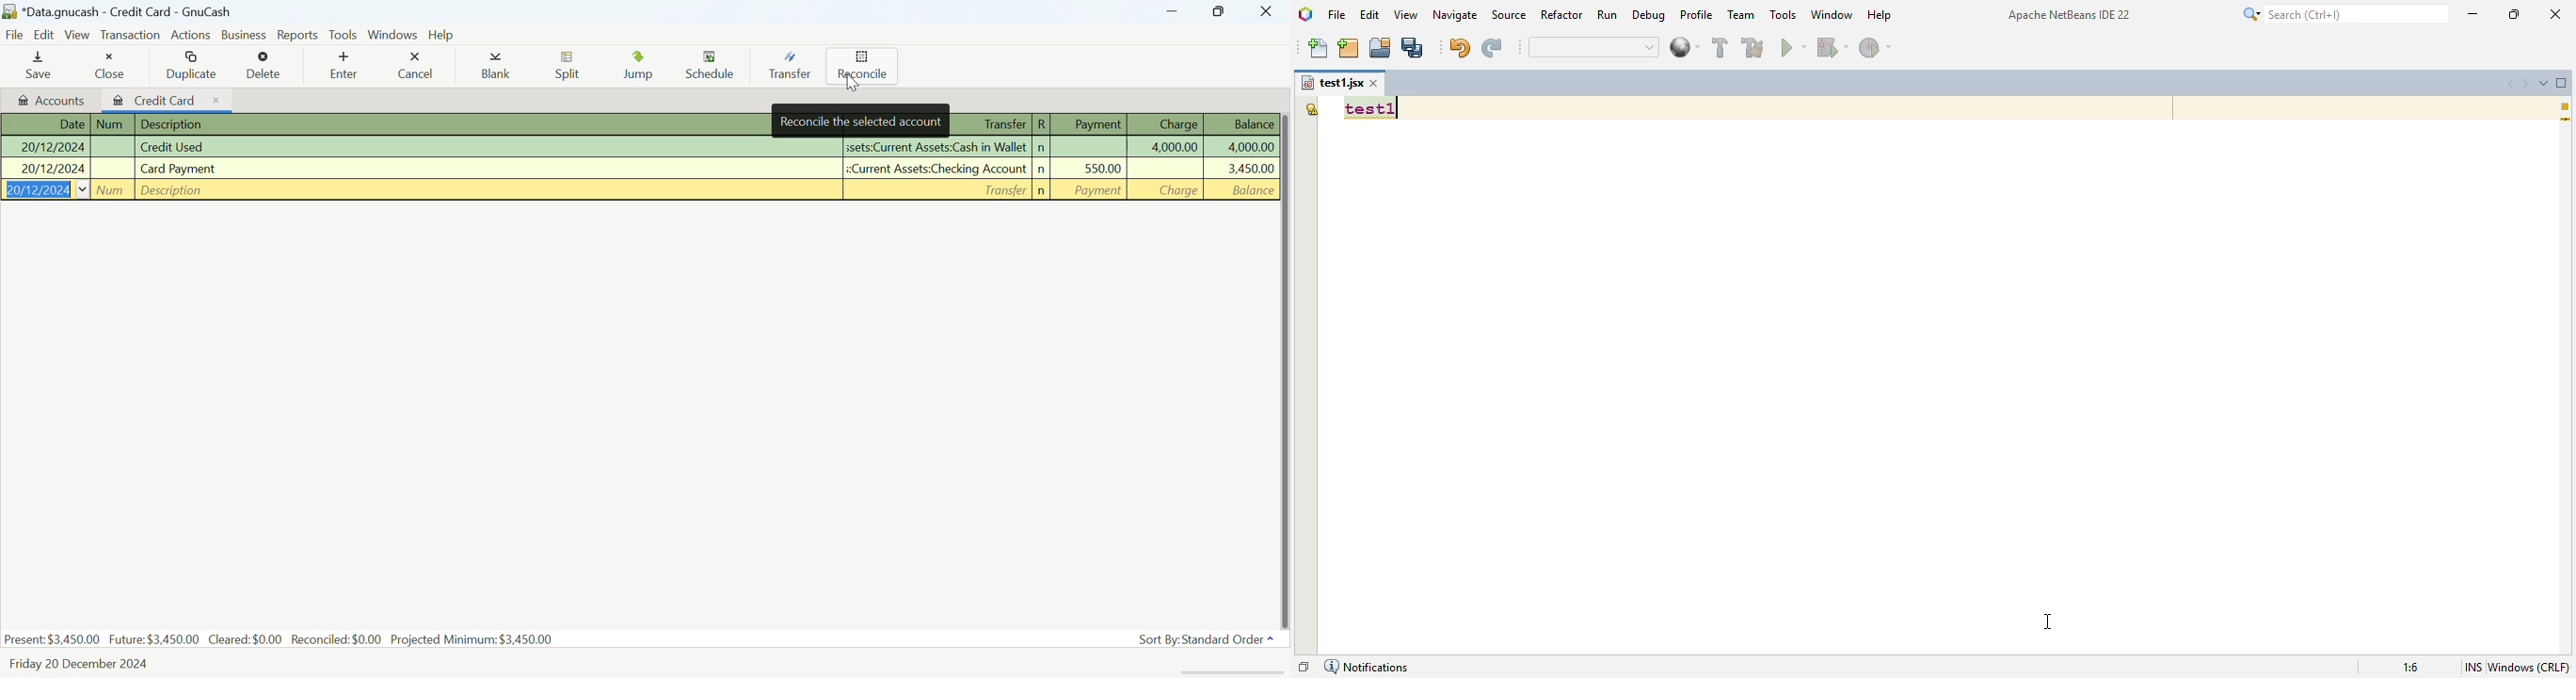 The height and width of the screenshot is (700, 2576). I want to click on redo, so click(1491, 48).